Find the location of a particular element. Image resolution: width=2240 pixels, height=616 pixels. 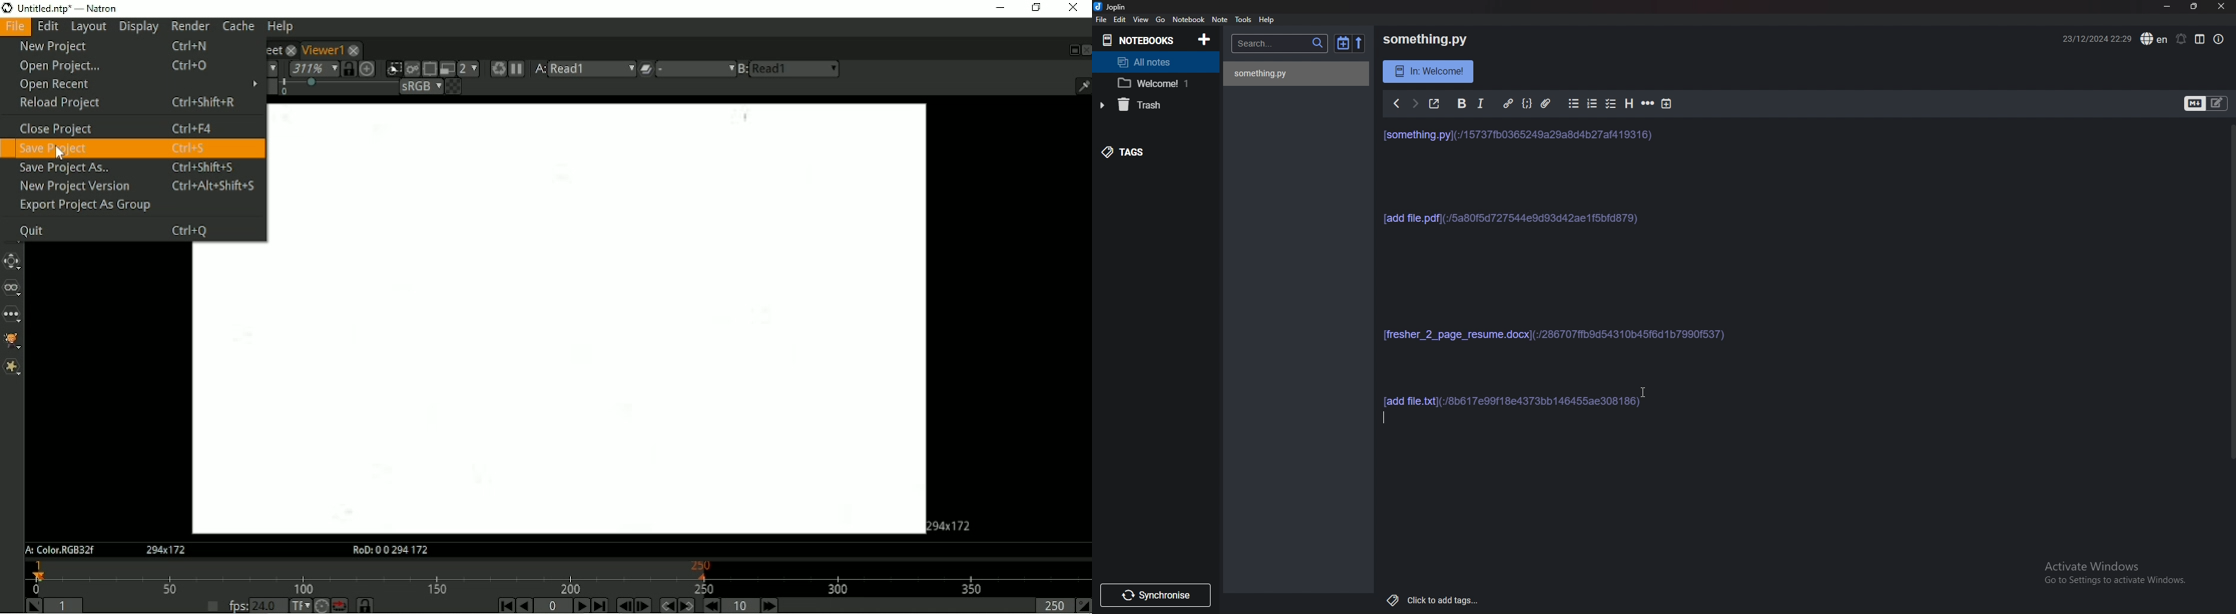

Properties is located at coordinates (2221, 38).